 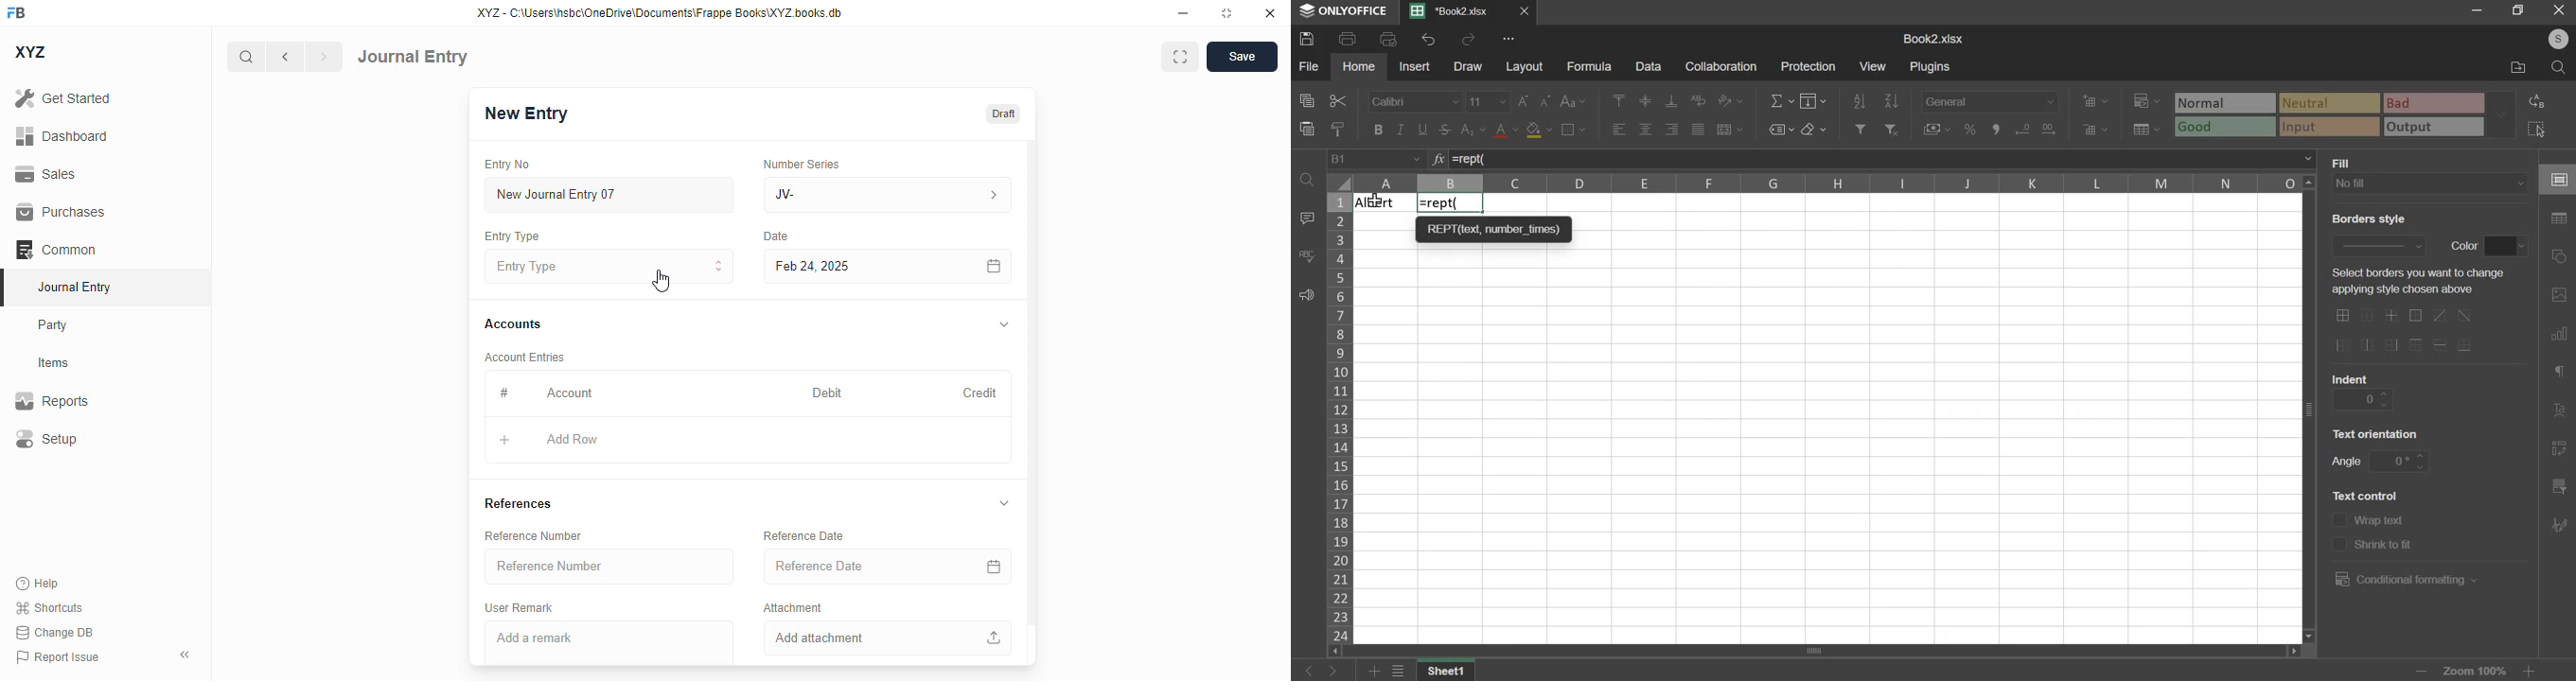 I want to click on vertical scroll bar, so click(x=1032, y=403).